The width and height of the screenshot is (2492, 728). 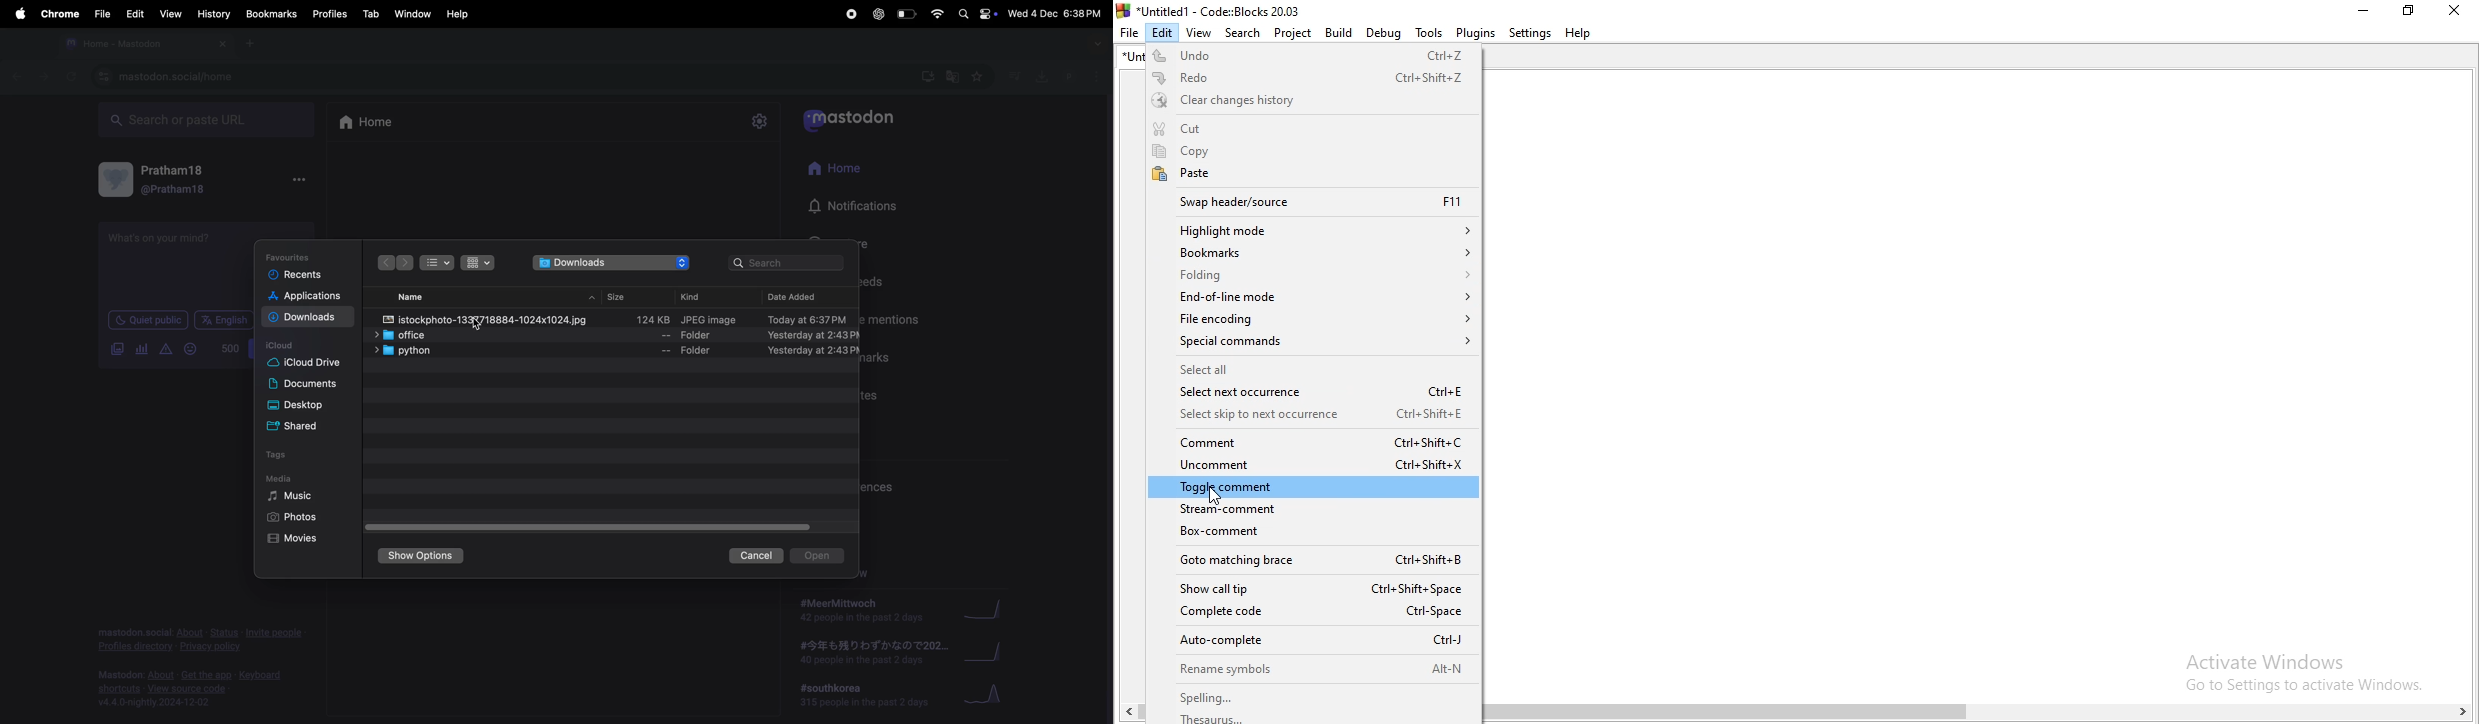 What do you see at coordinates (1311, 367) in the screenshot?
I see `Select all` at bounding box center [1311, 367].